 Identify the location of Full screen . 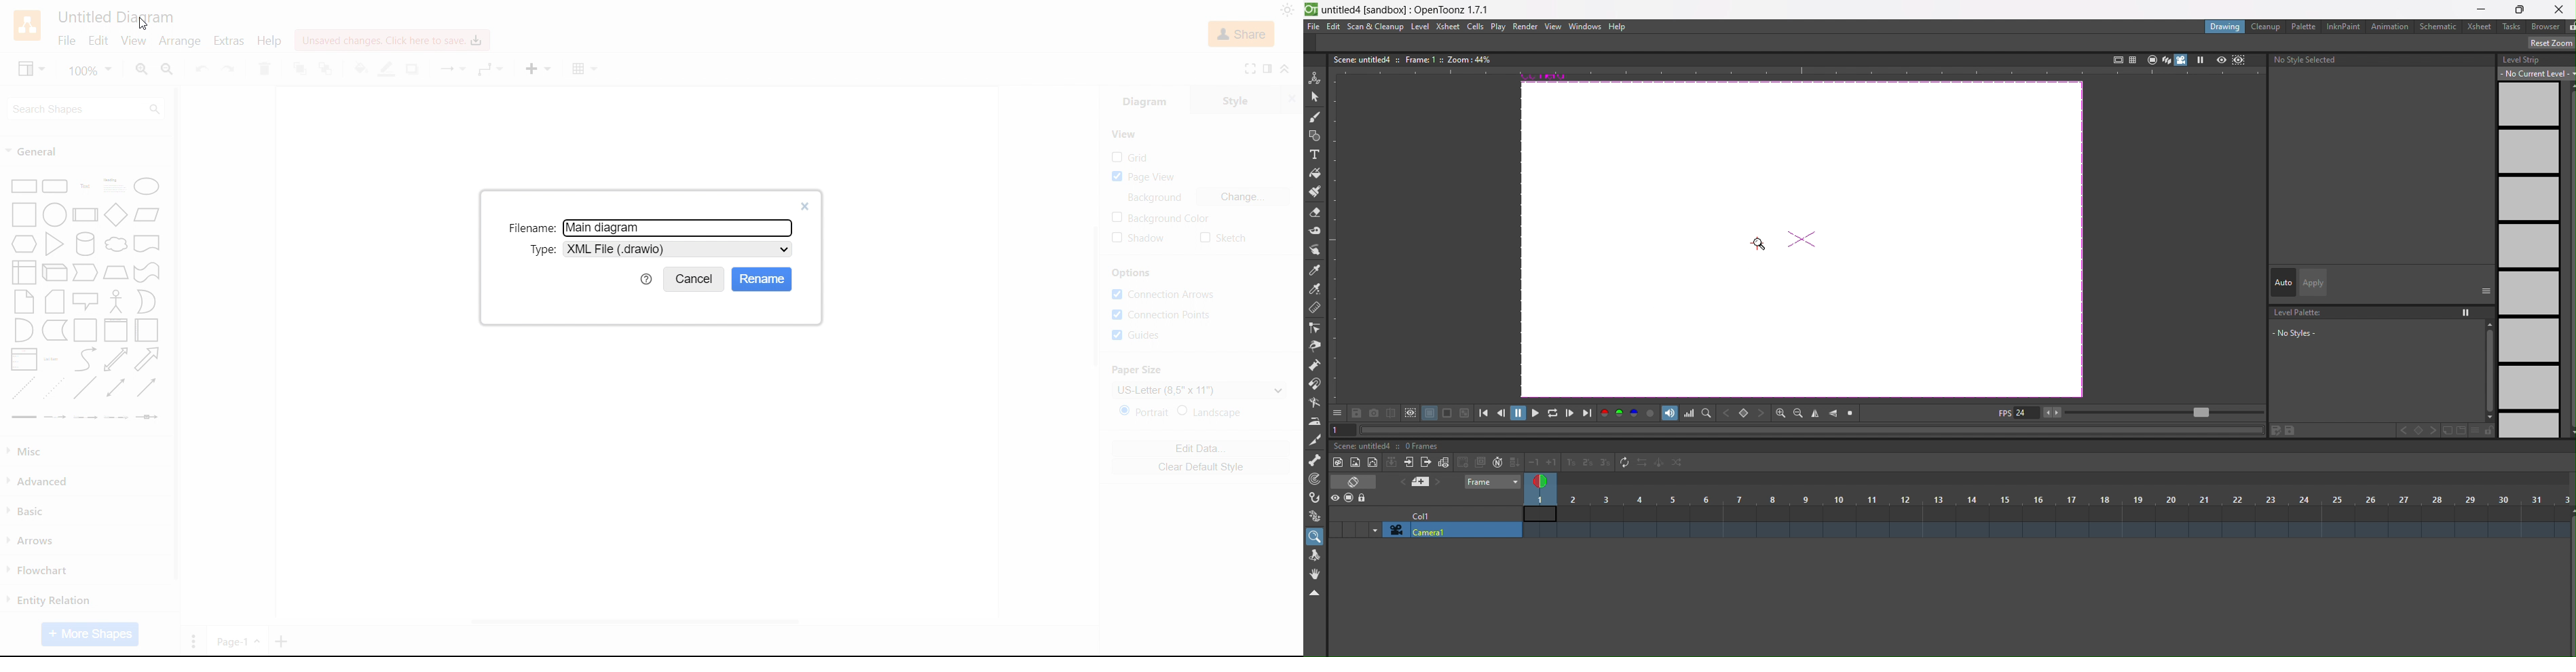
(1250, 69).